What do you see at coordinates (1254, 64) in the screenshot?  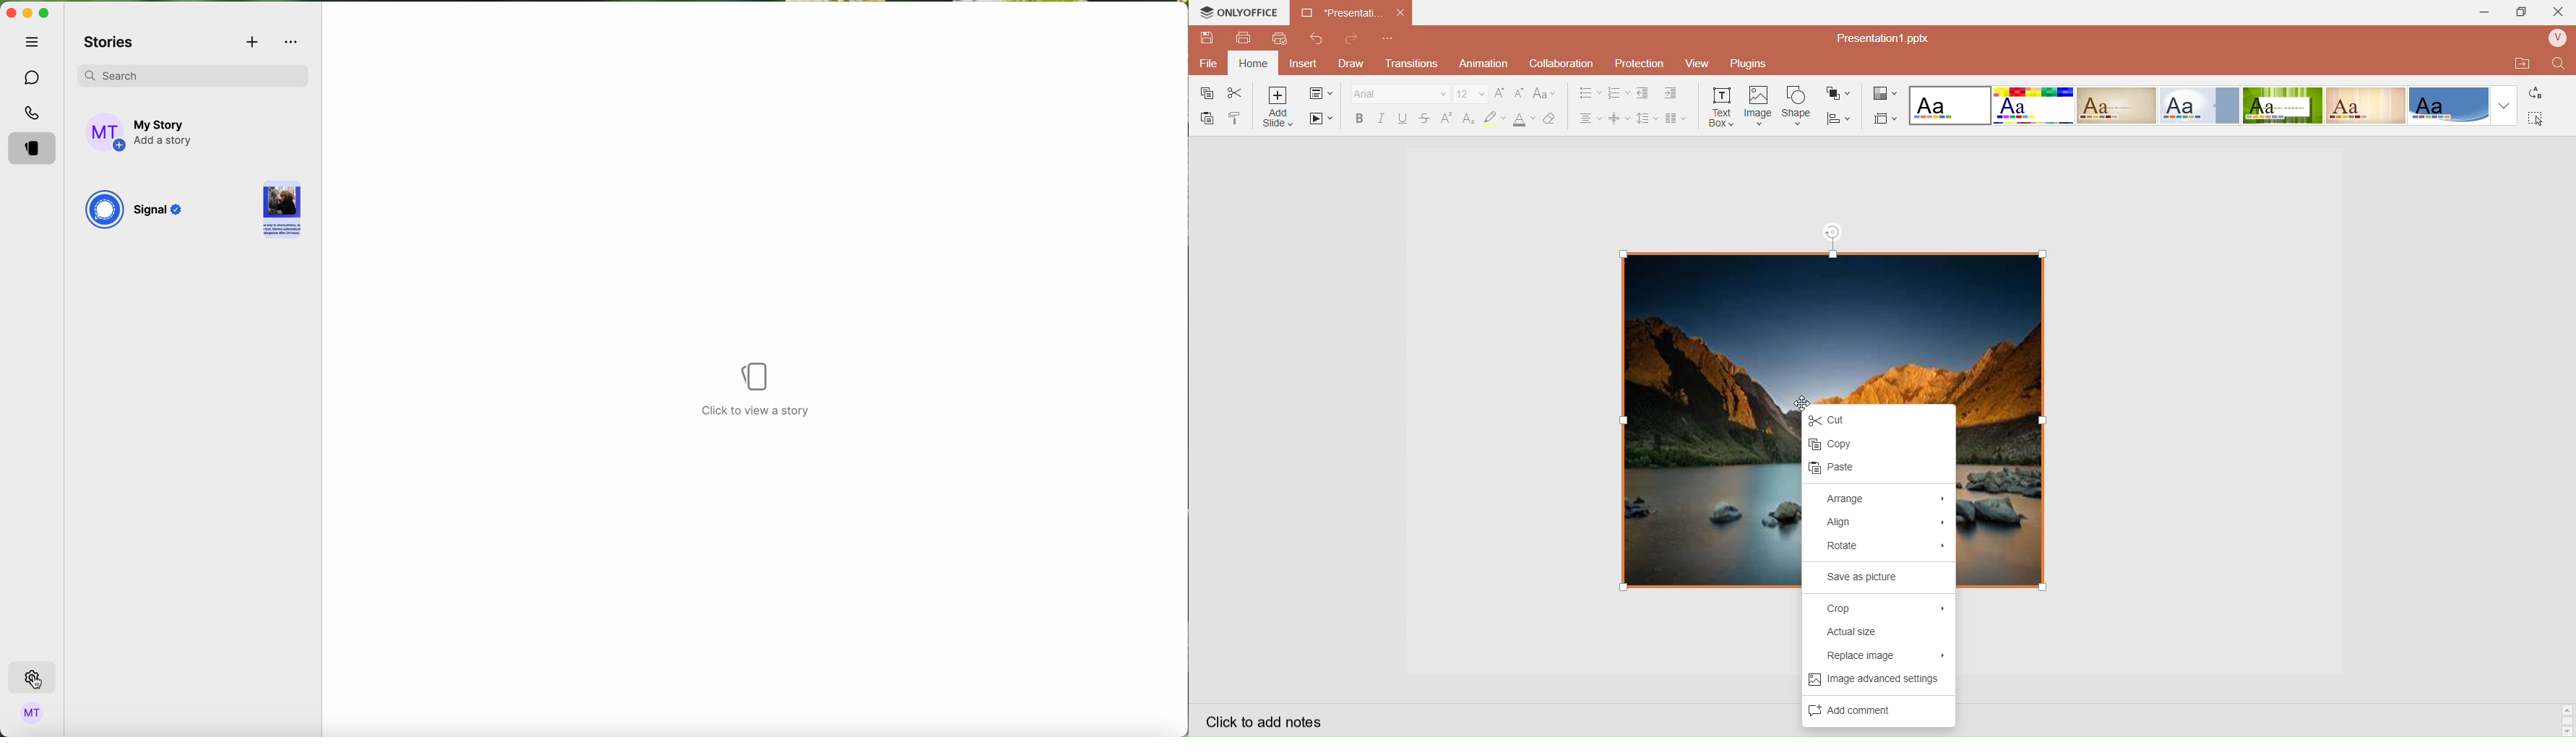 I see `Home` at bounding box center [1254, 64].